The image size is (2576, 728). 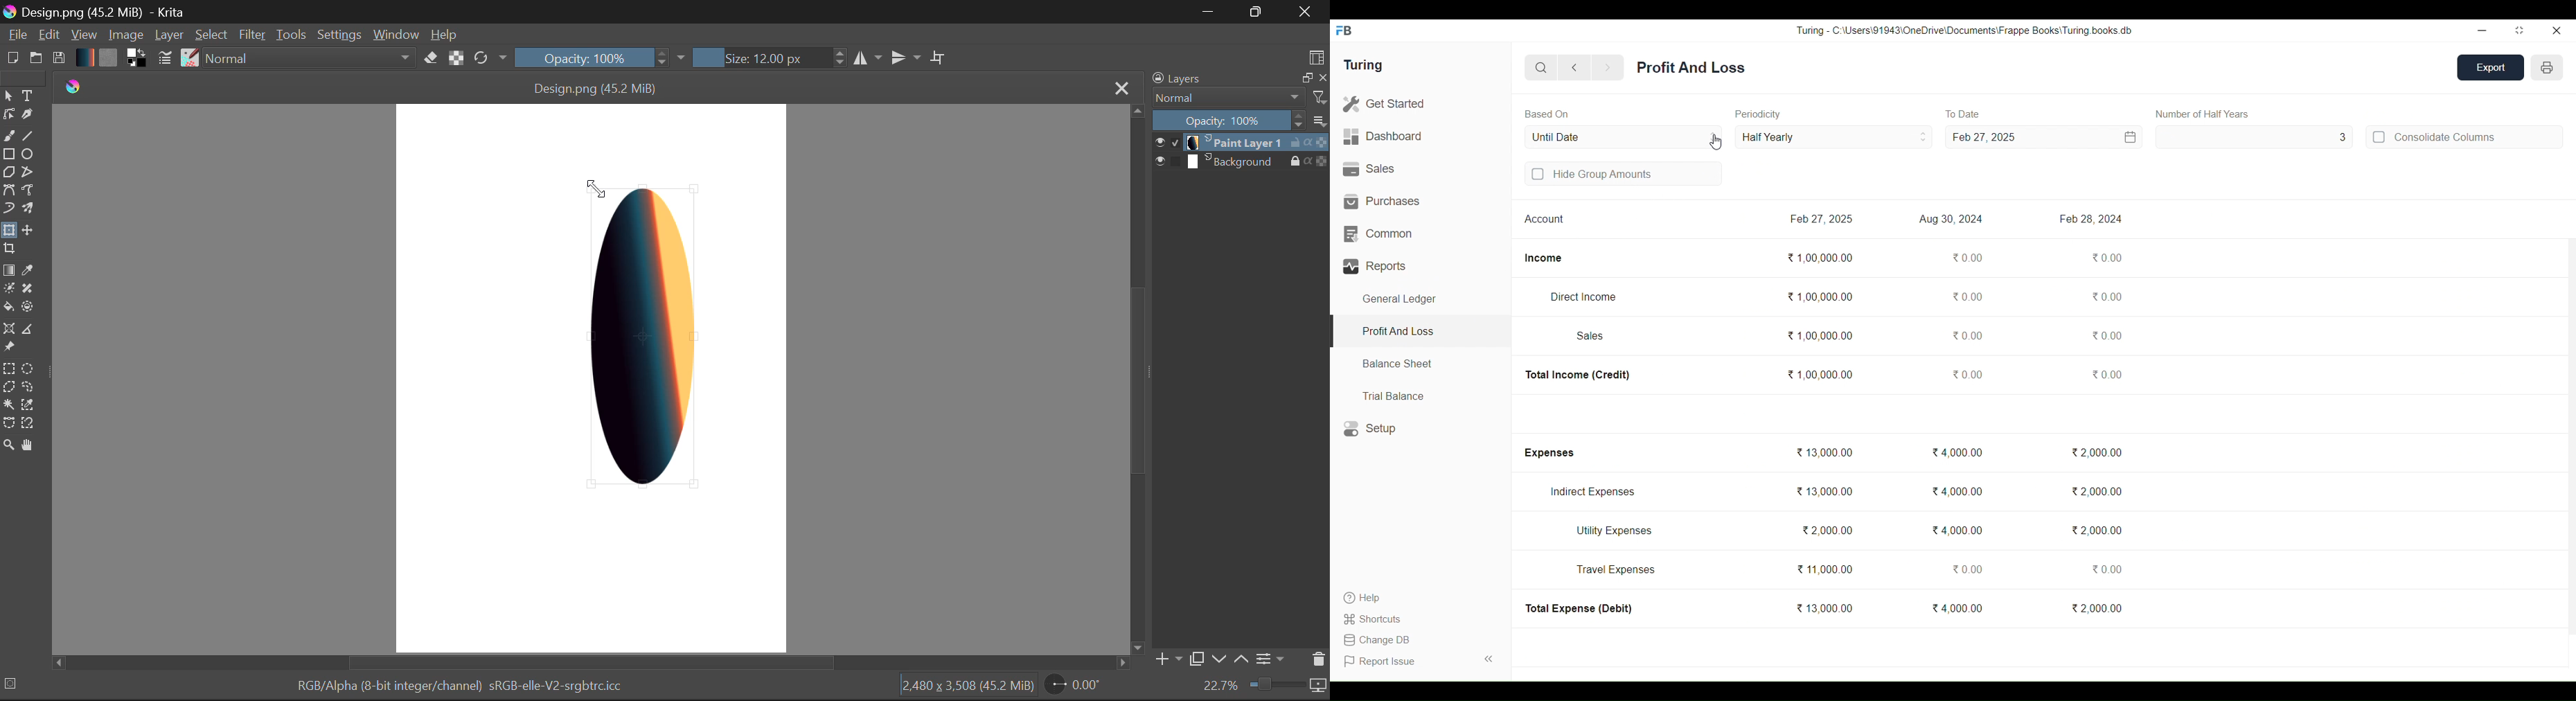 I want to click on Shortcuts, so click(x=1374, y=619).